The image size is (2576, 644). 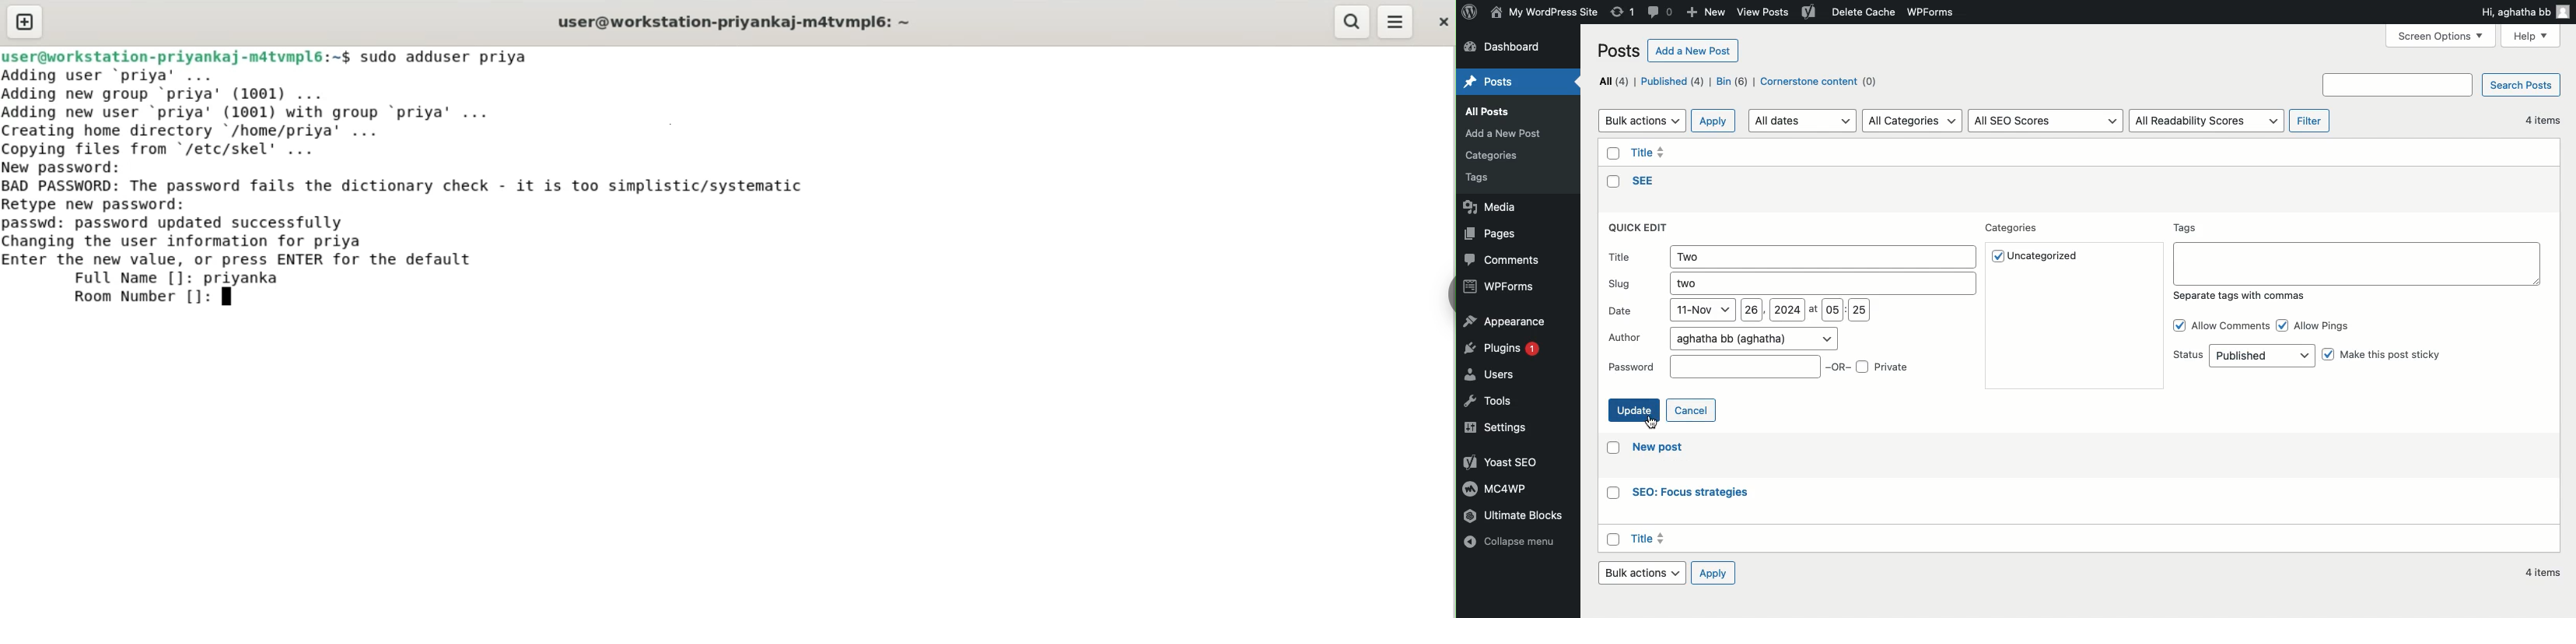 What do you see at coordinates (1692, 409) in the screenshot?
I see `Cancel` at bounding box center [1692, 409].